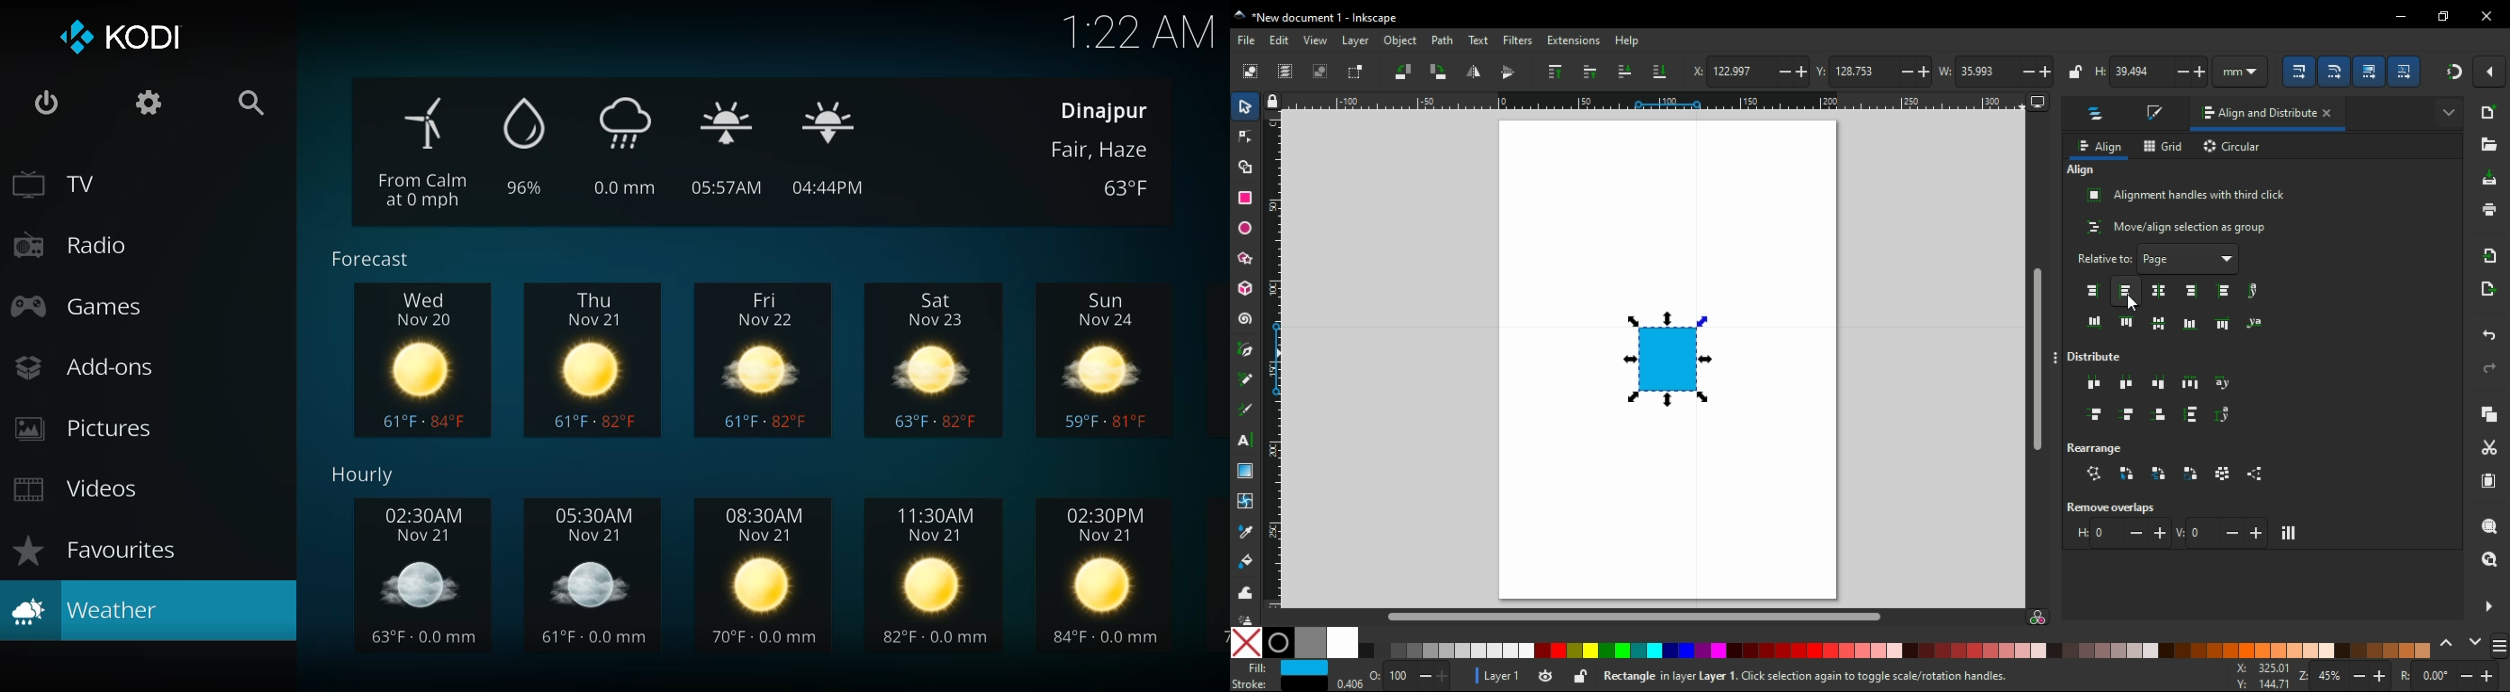 This screenshot has width=2520, height=700. I want to click on favorites, so click(96, 550).